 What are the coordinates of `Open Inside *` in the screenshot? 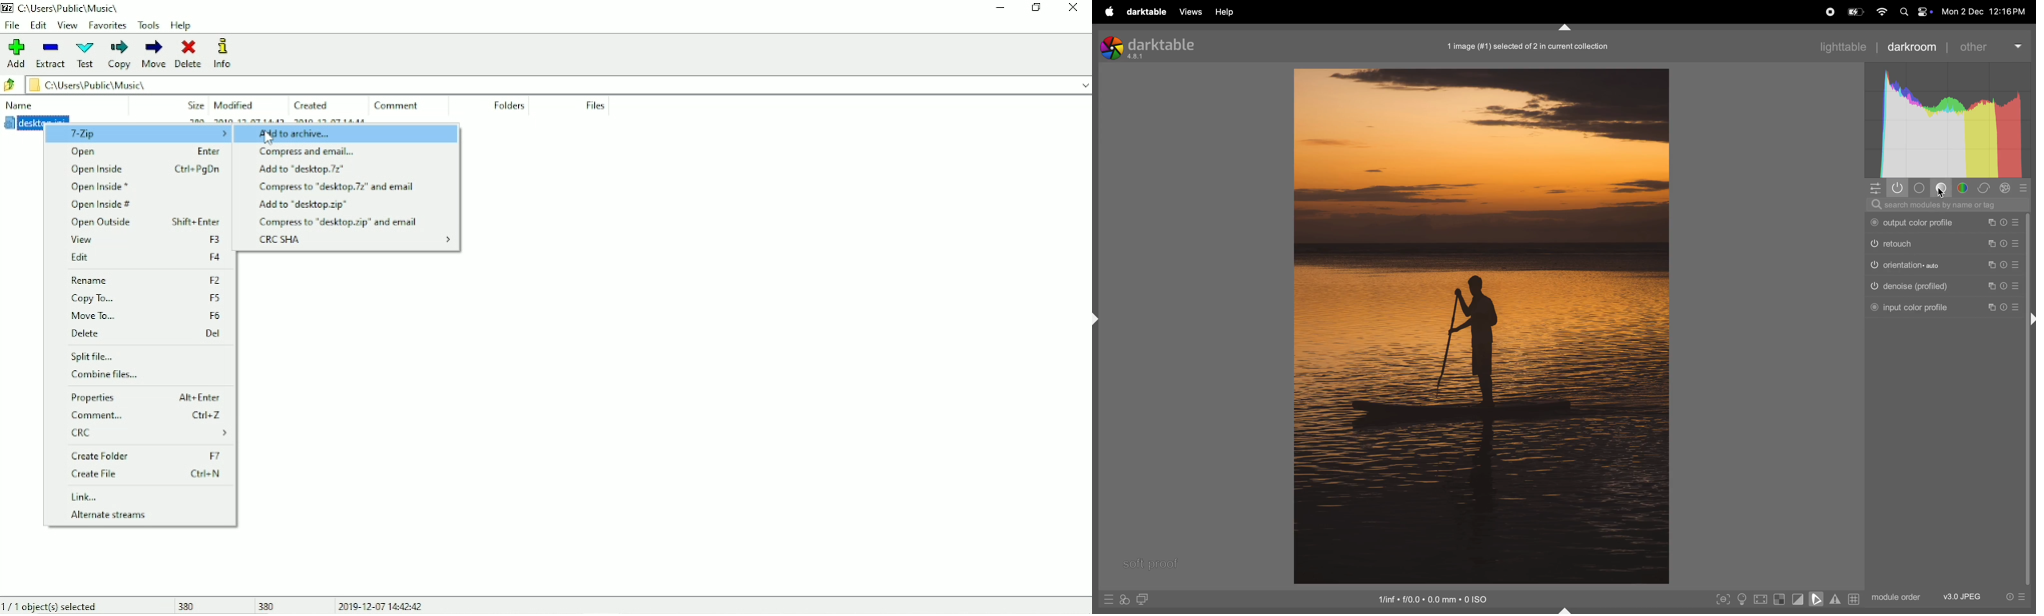 It's located at (100, 186).